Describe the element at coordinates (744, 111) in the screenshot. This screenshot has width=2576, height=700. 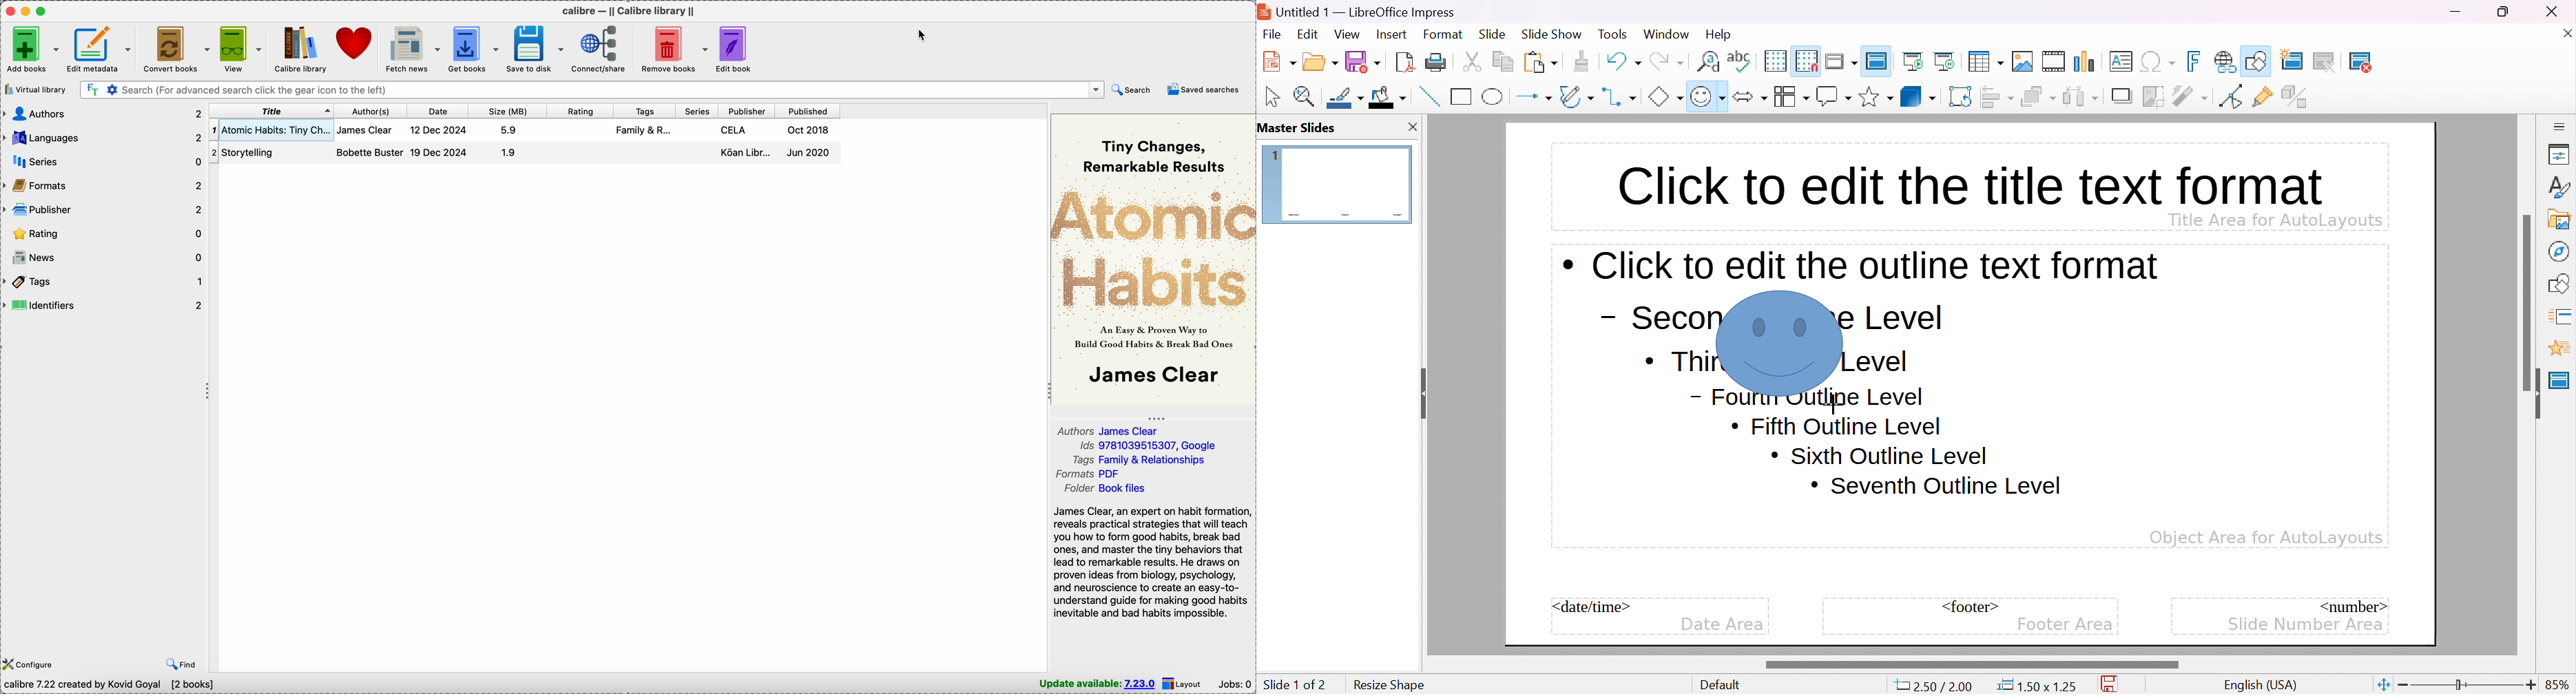
I see `publisher` at that location.